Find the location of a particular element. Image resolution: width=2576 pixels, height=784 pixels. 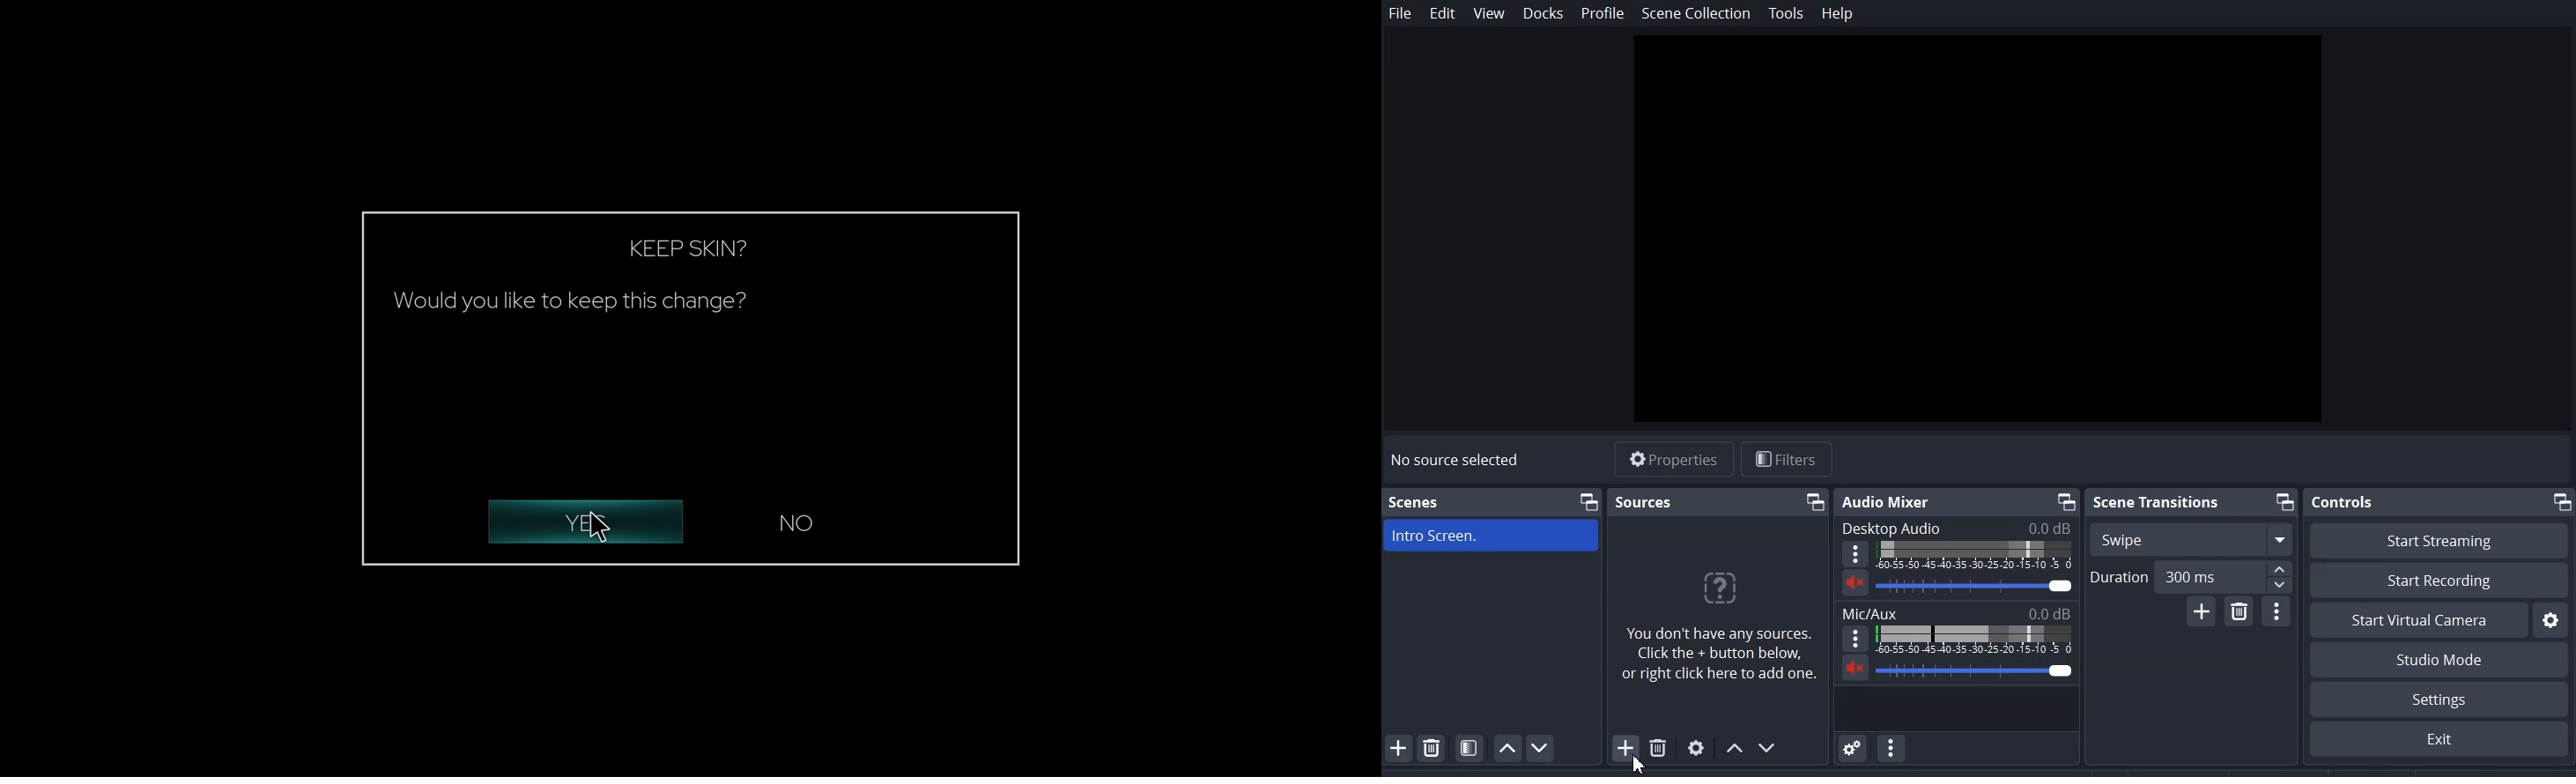

Swipe is located at coordinates (2189, 537).